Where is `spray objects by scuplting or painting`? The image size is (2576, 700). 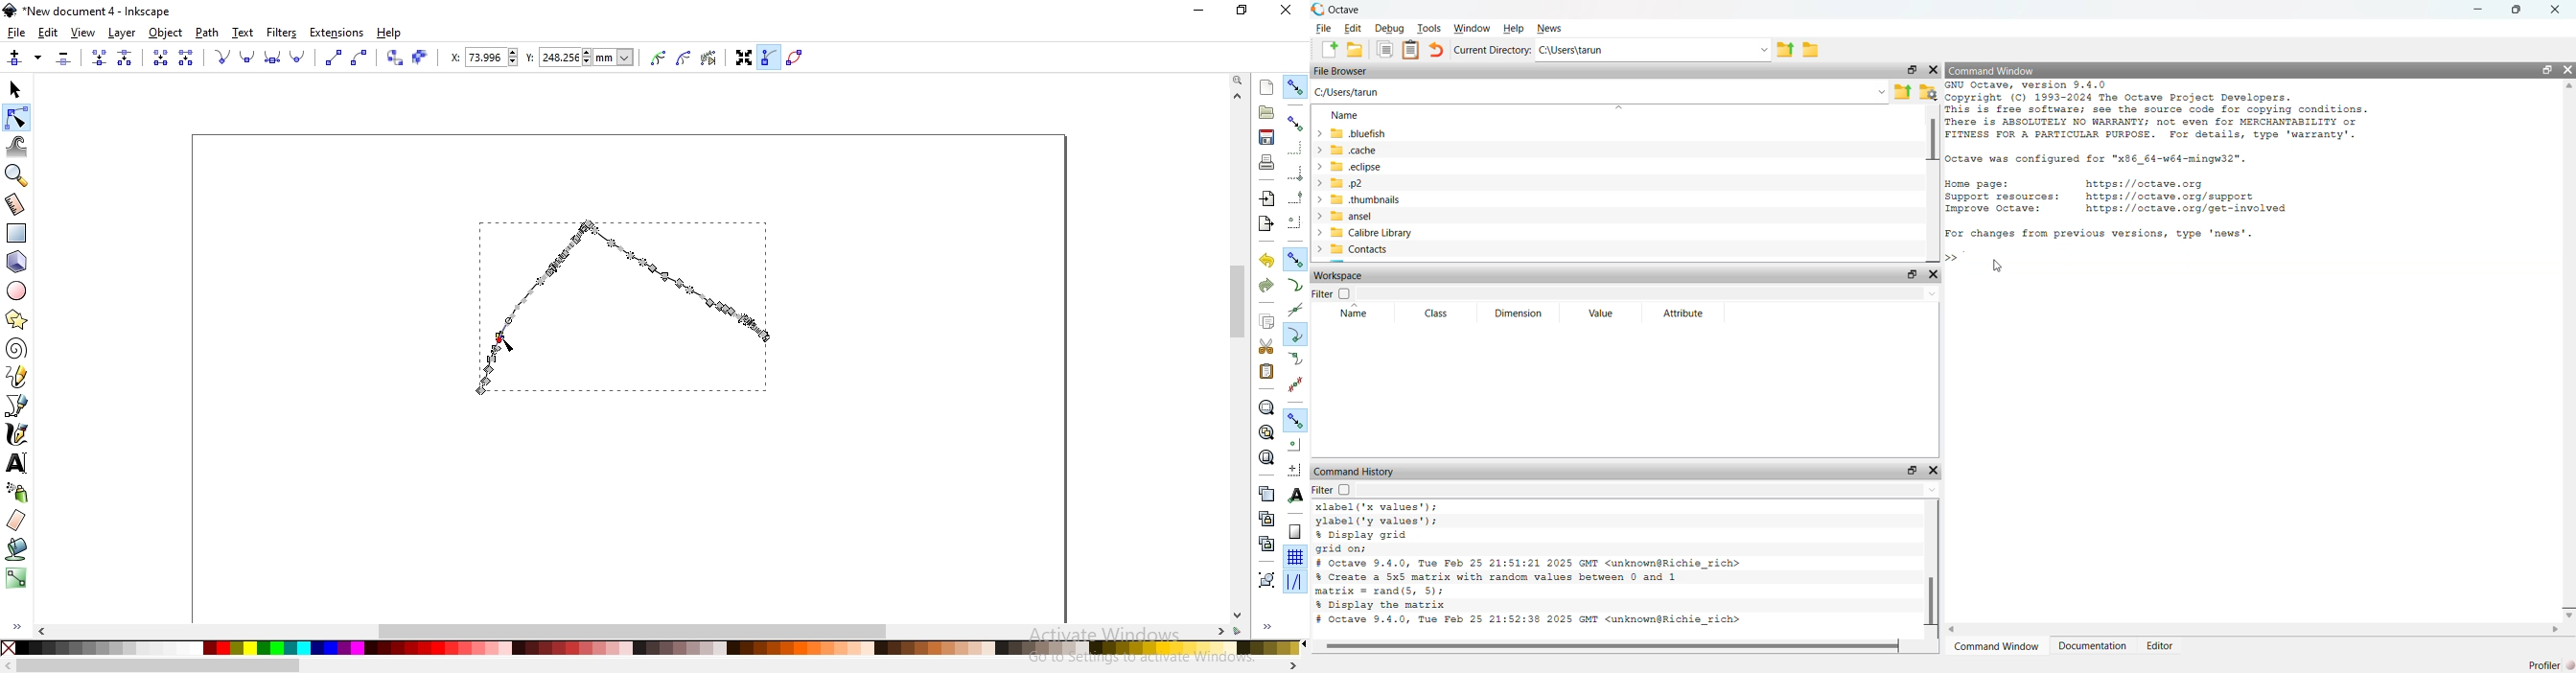 spray objects by scuplting or painting is located at coordinates (18, 492).